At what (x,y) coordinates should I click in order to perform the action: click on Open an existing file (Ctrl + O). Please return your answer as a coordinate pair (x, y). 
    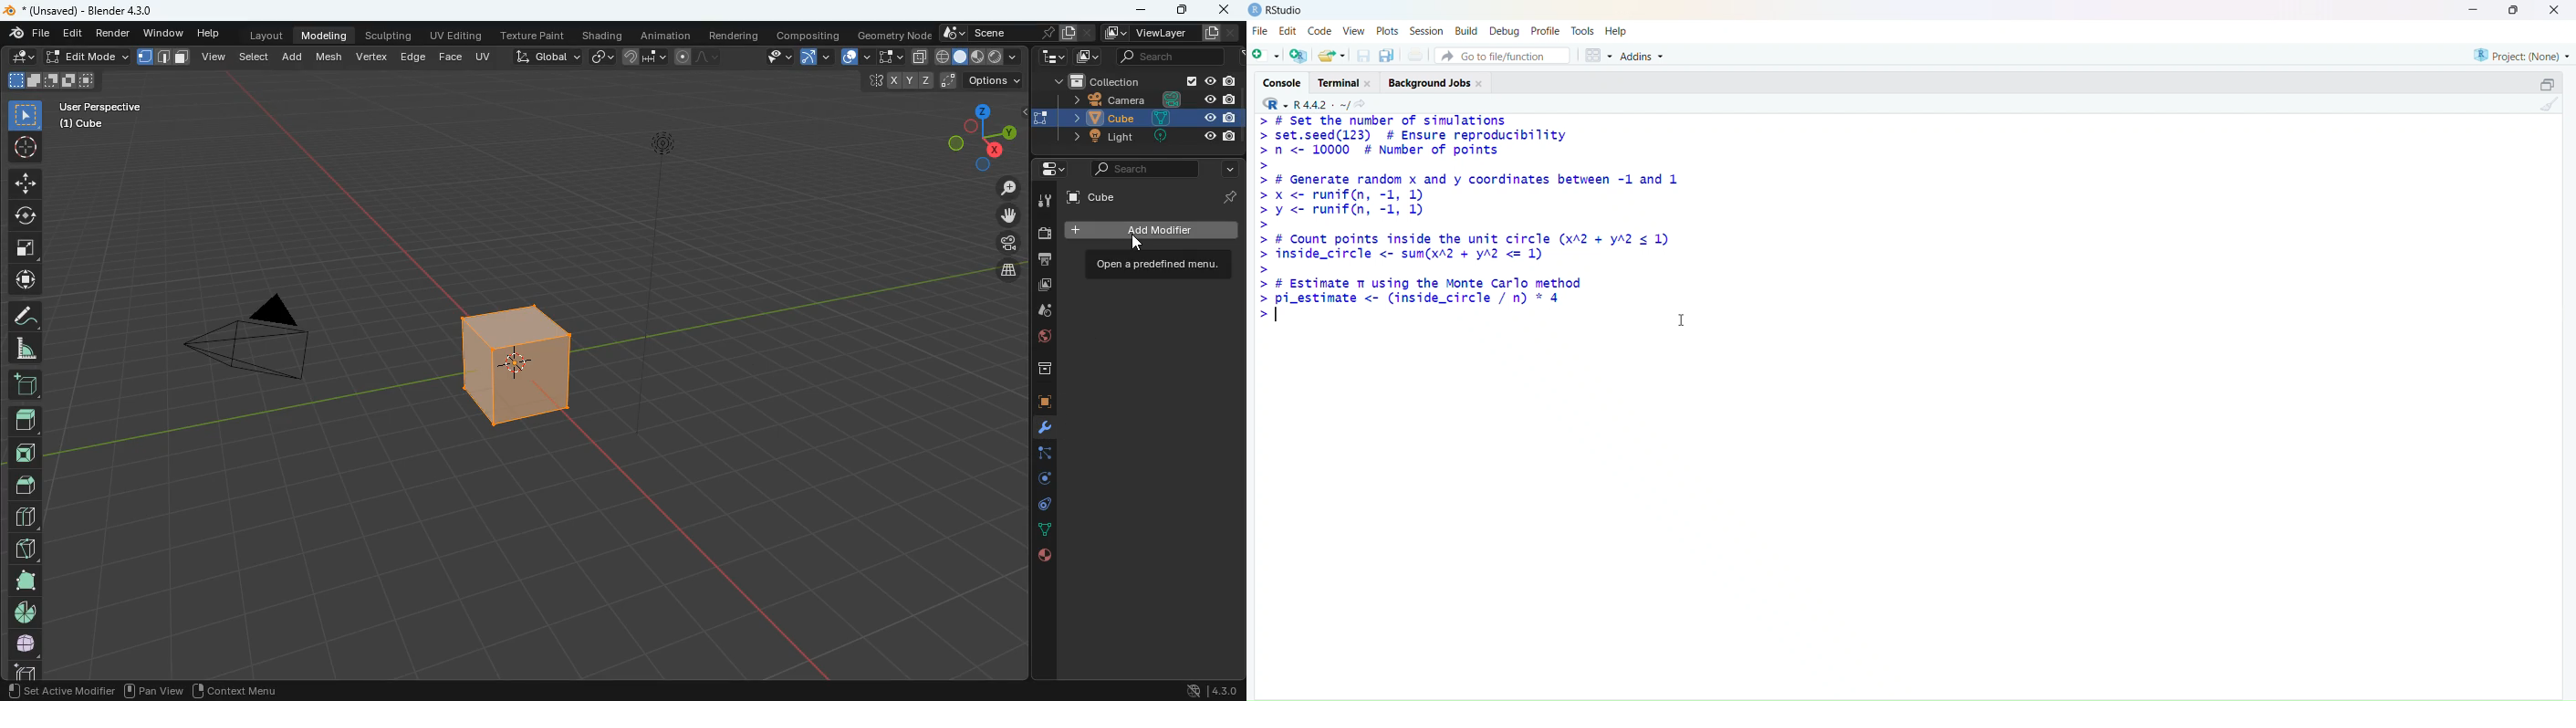
    Looking at the image, I should click on (1332, 53).